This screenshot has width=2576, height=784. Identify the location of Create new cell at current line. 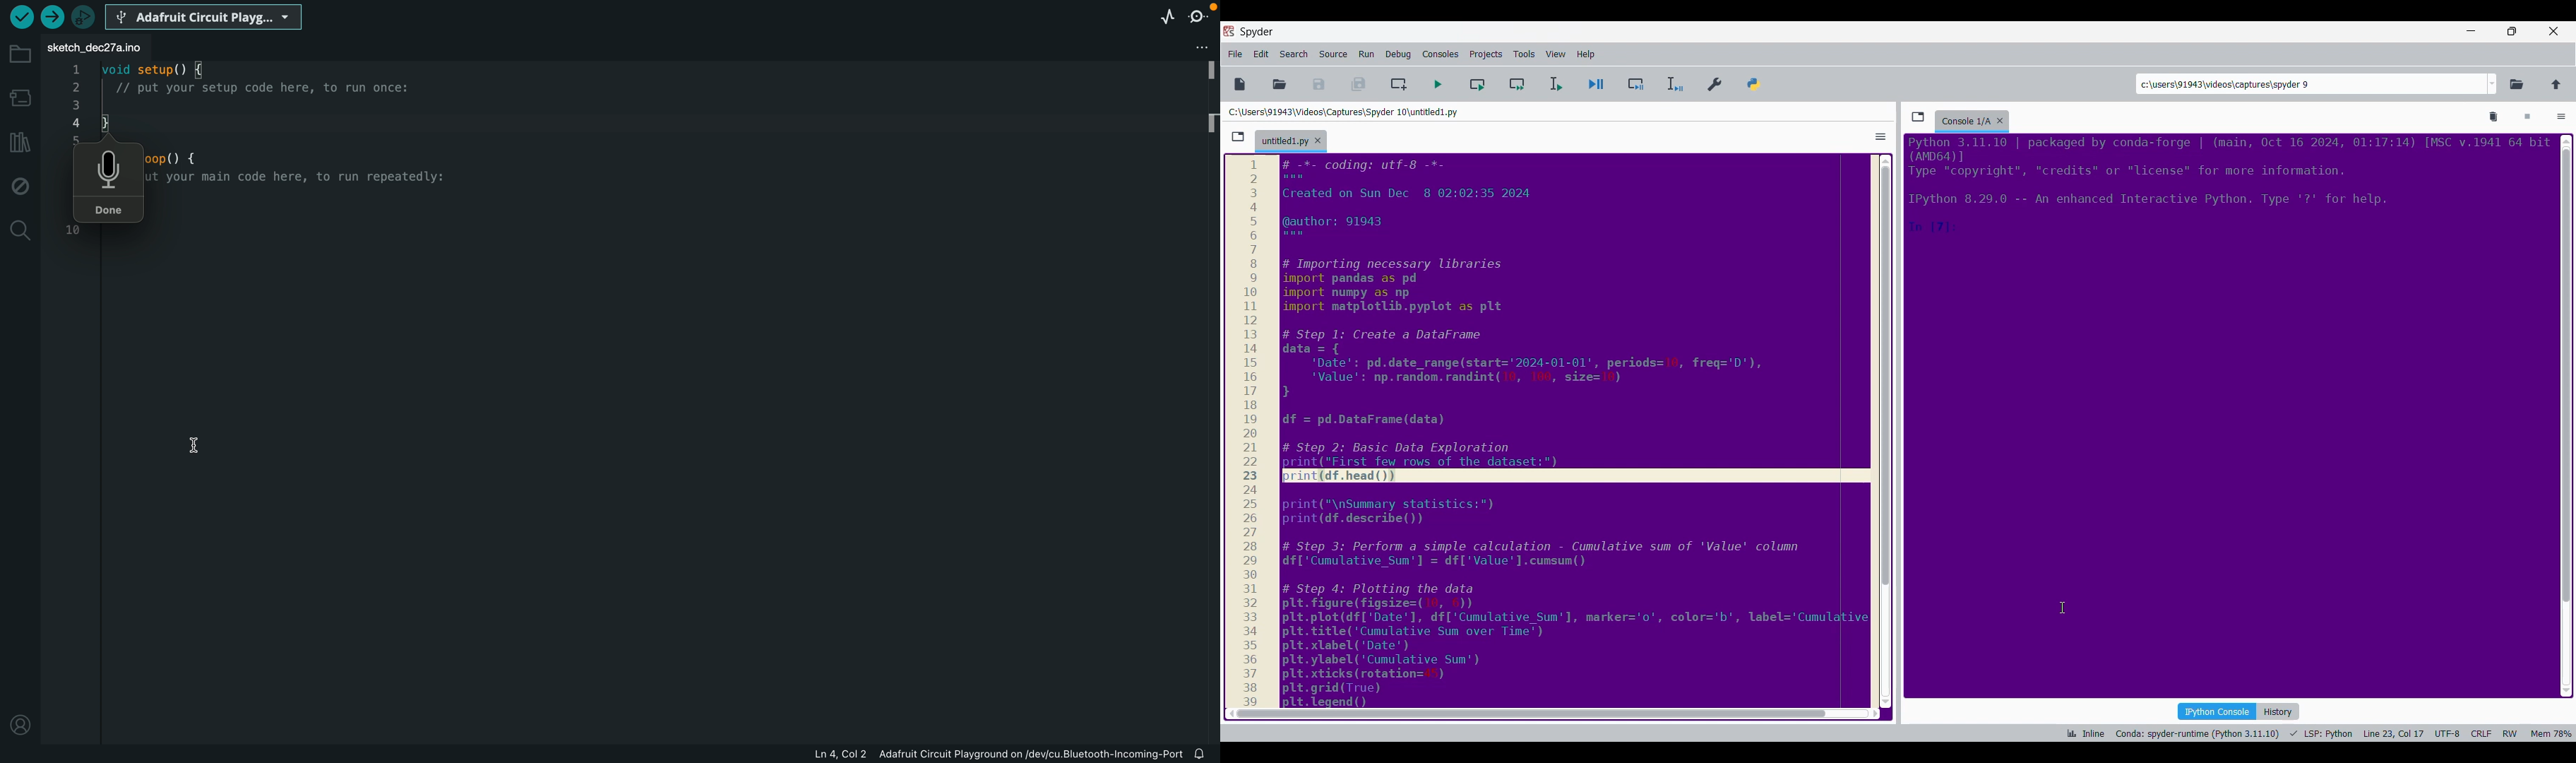
(1399, 84).